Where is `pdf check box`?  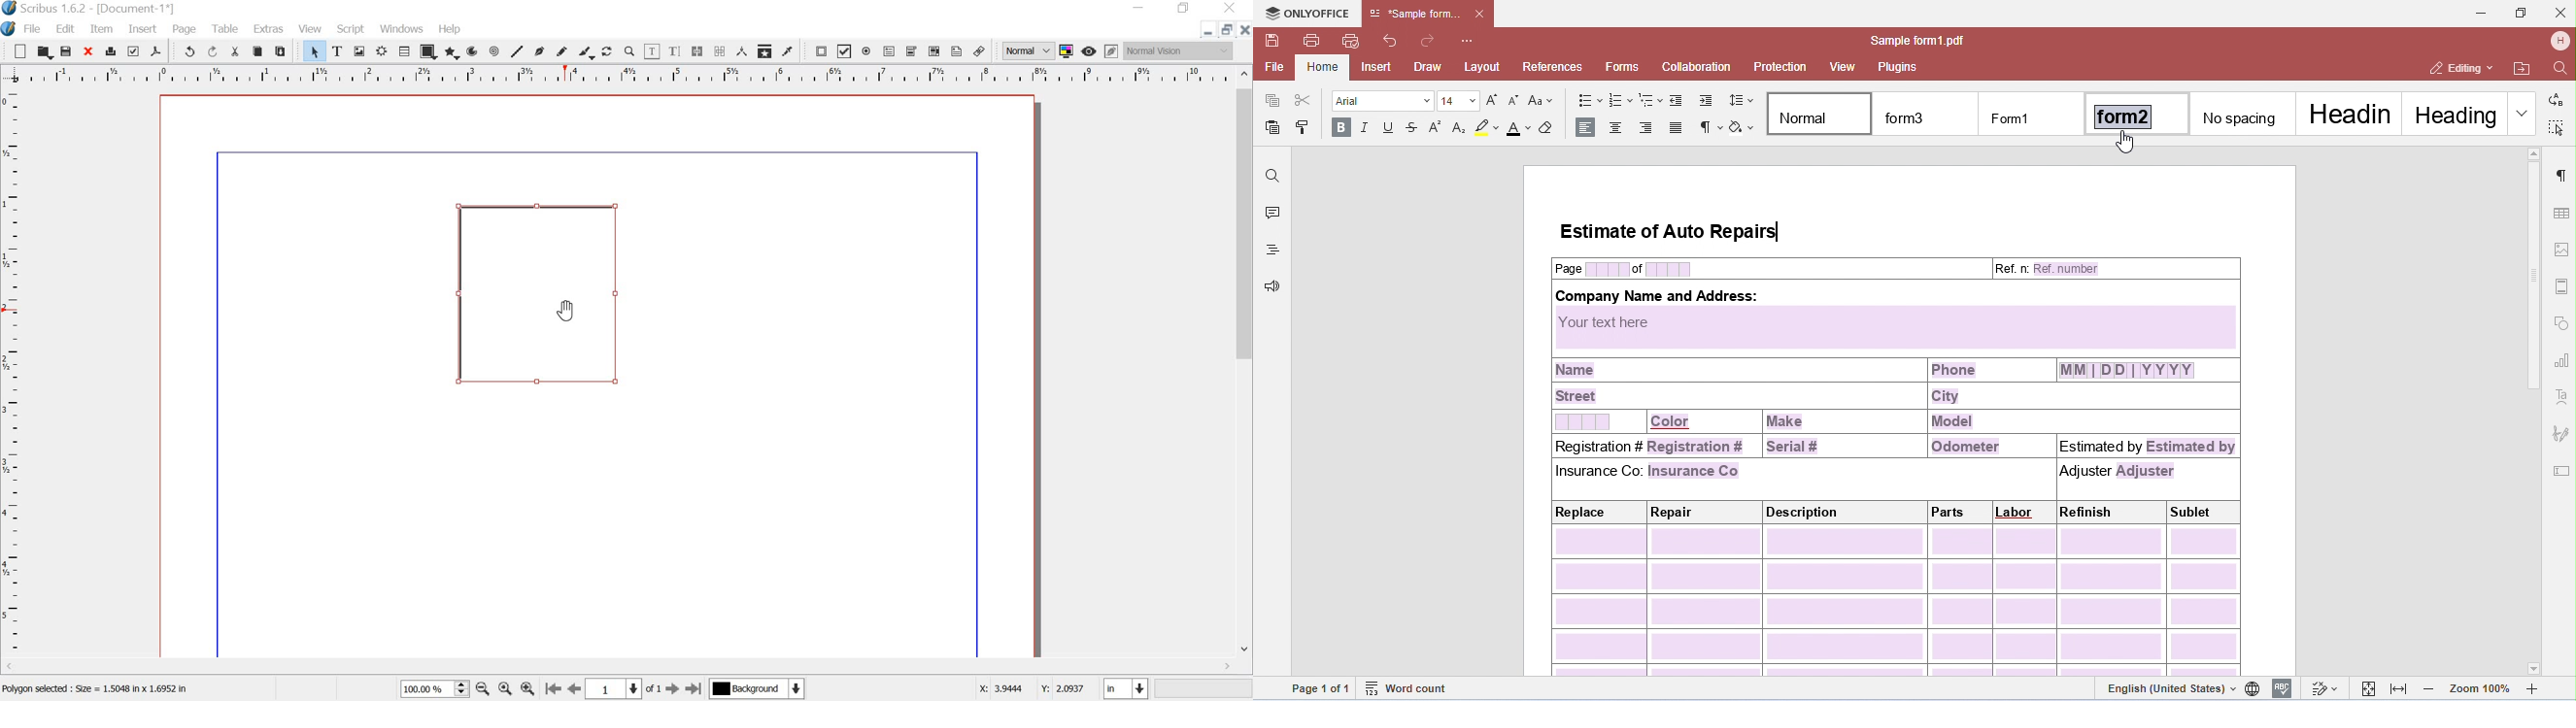 pdf check box is located at coordinates (845, 52).